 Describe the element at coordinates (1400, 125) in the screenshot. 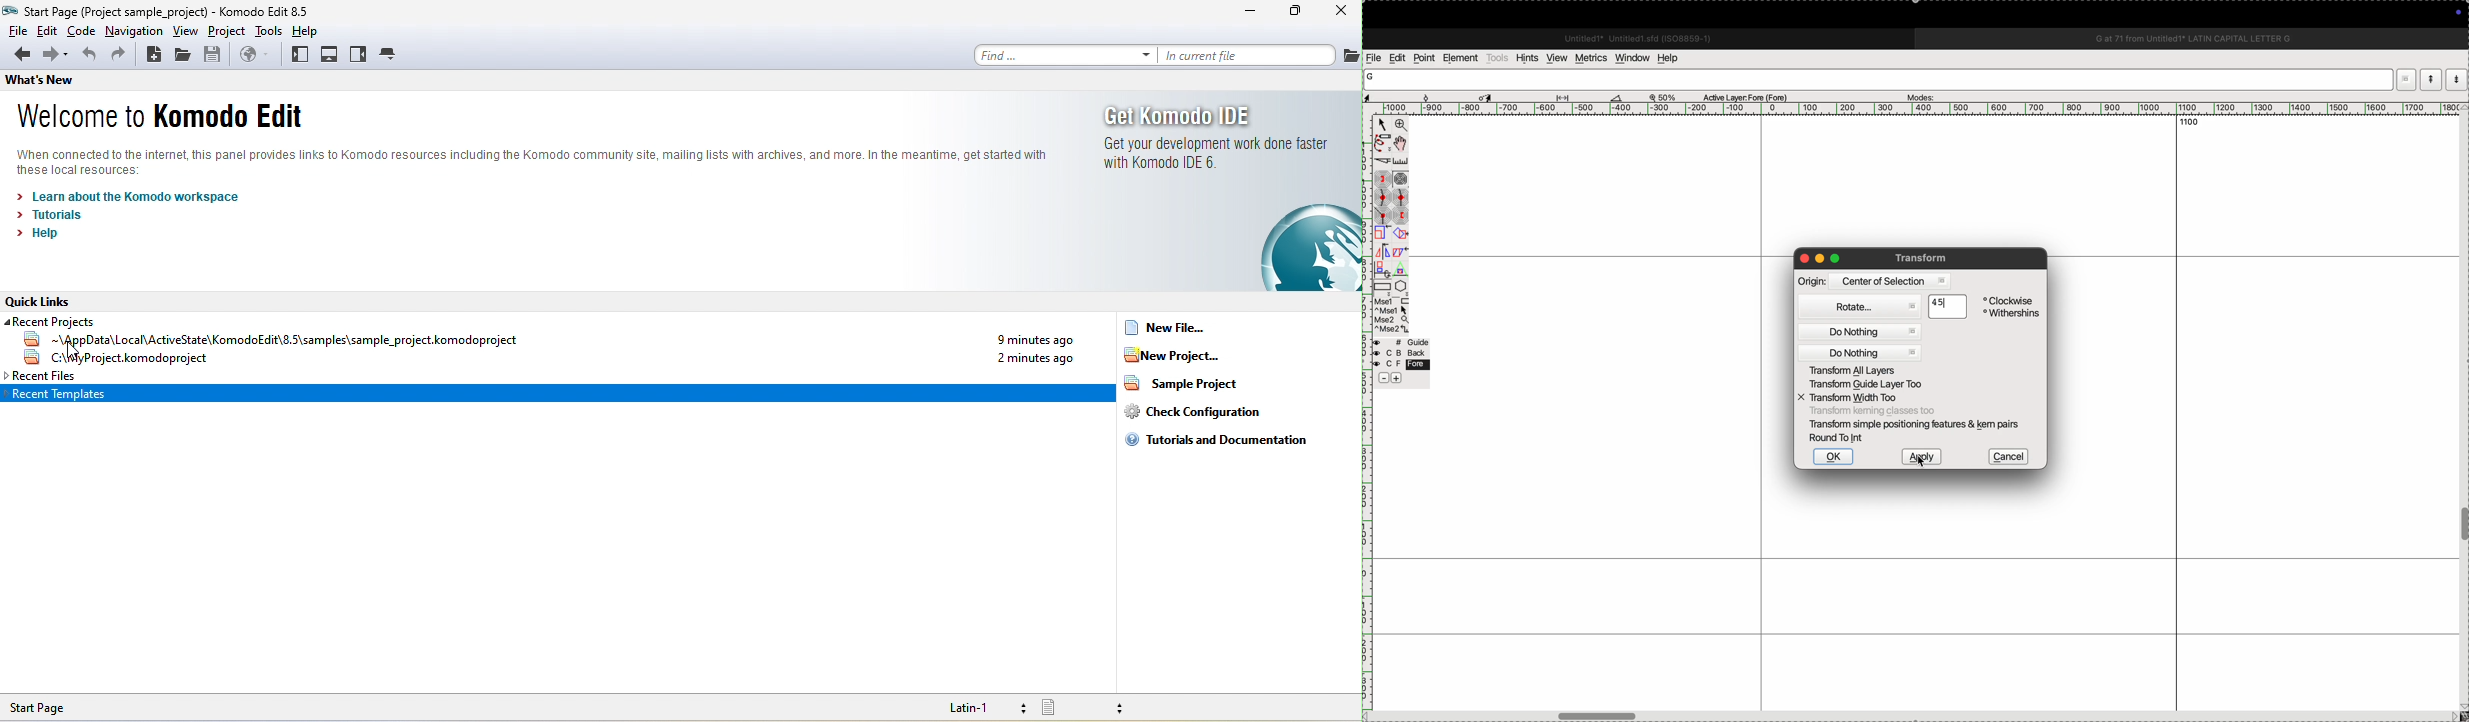

I see `Zoom` at that location.